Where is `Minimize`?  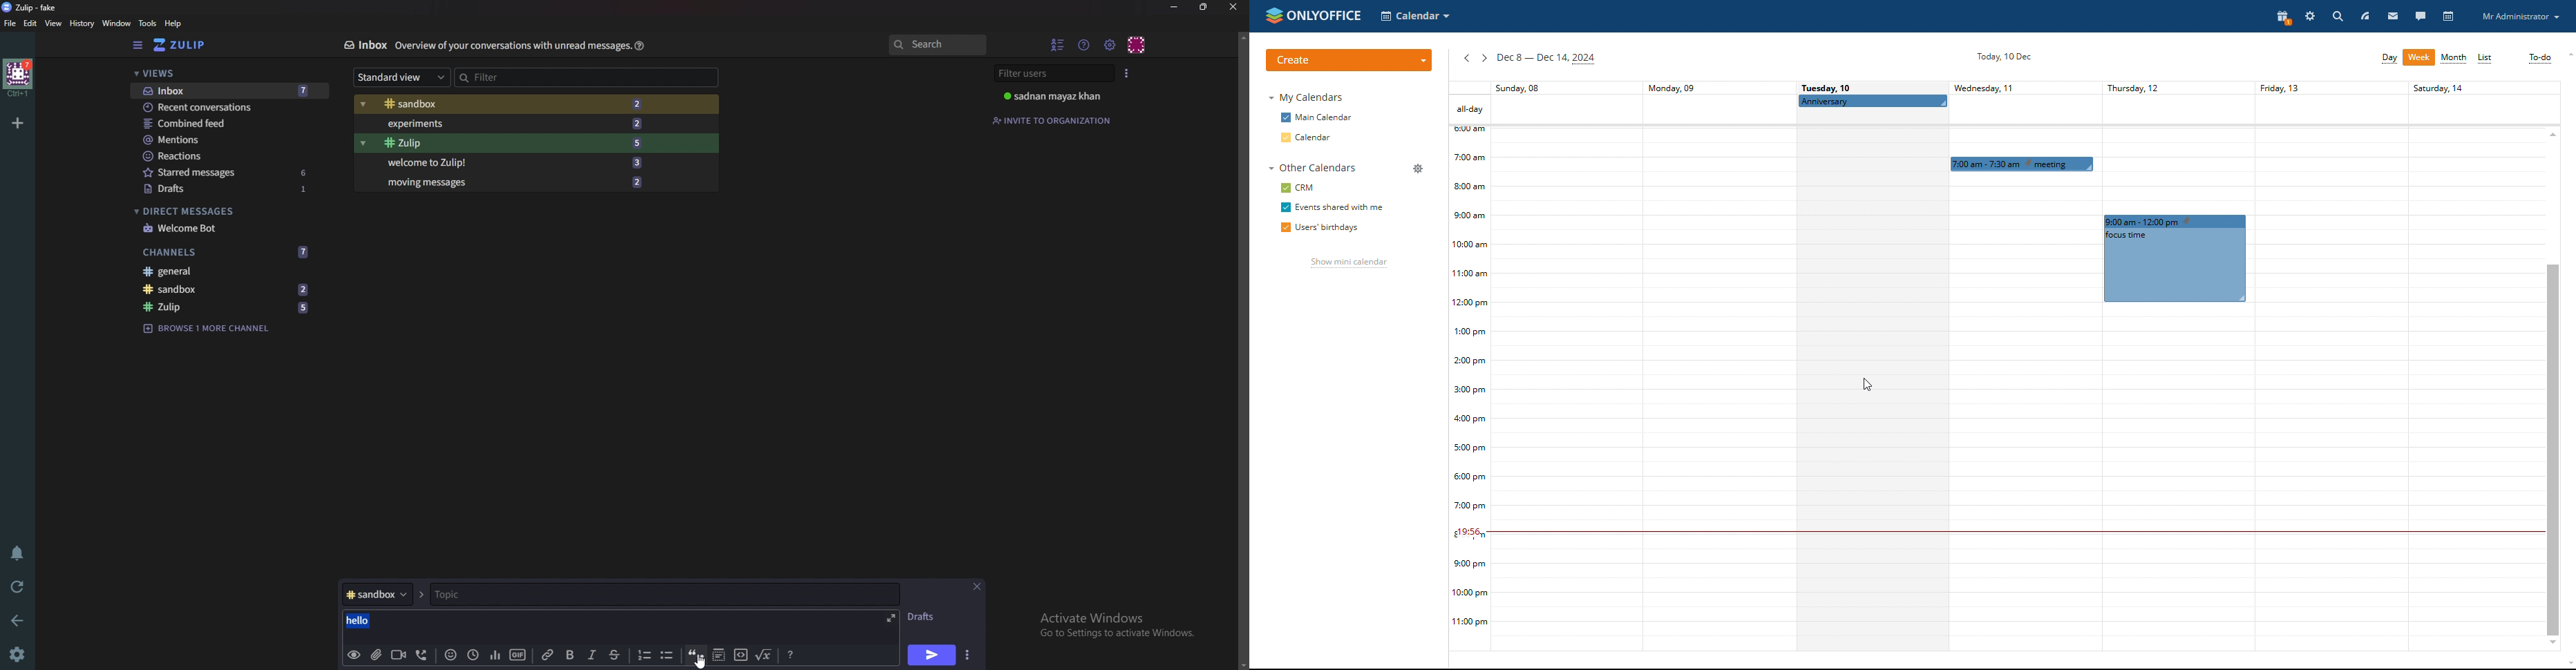
Minimize is located at coordinates (1175, 7).